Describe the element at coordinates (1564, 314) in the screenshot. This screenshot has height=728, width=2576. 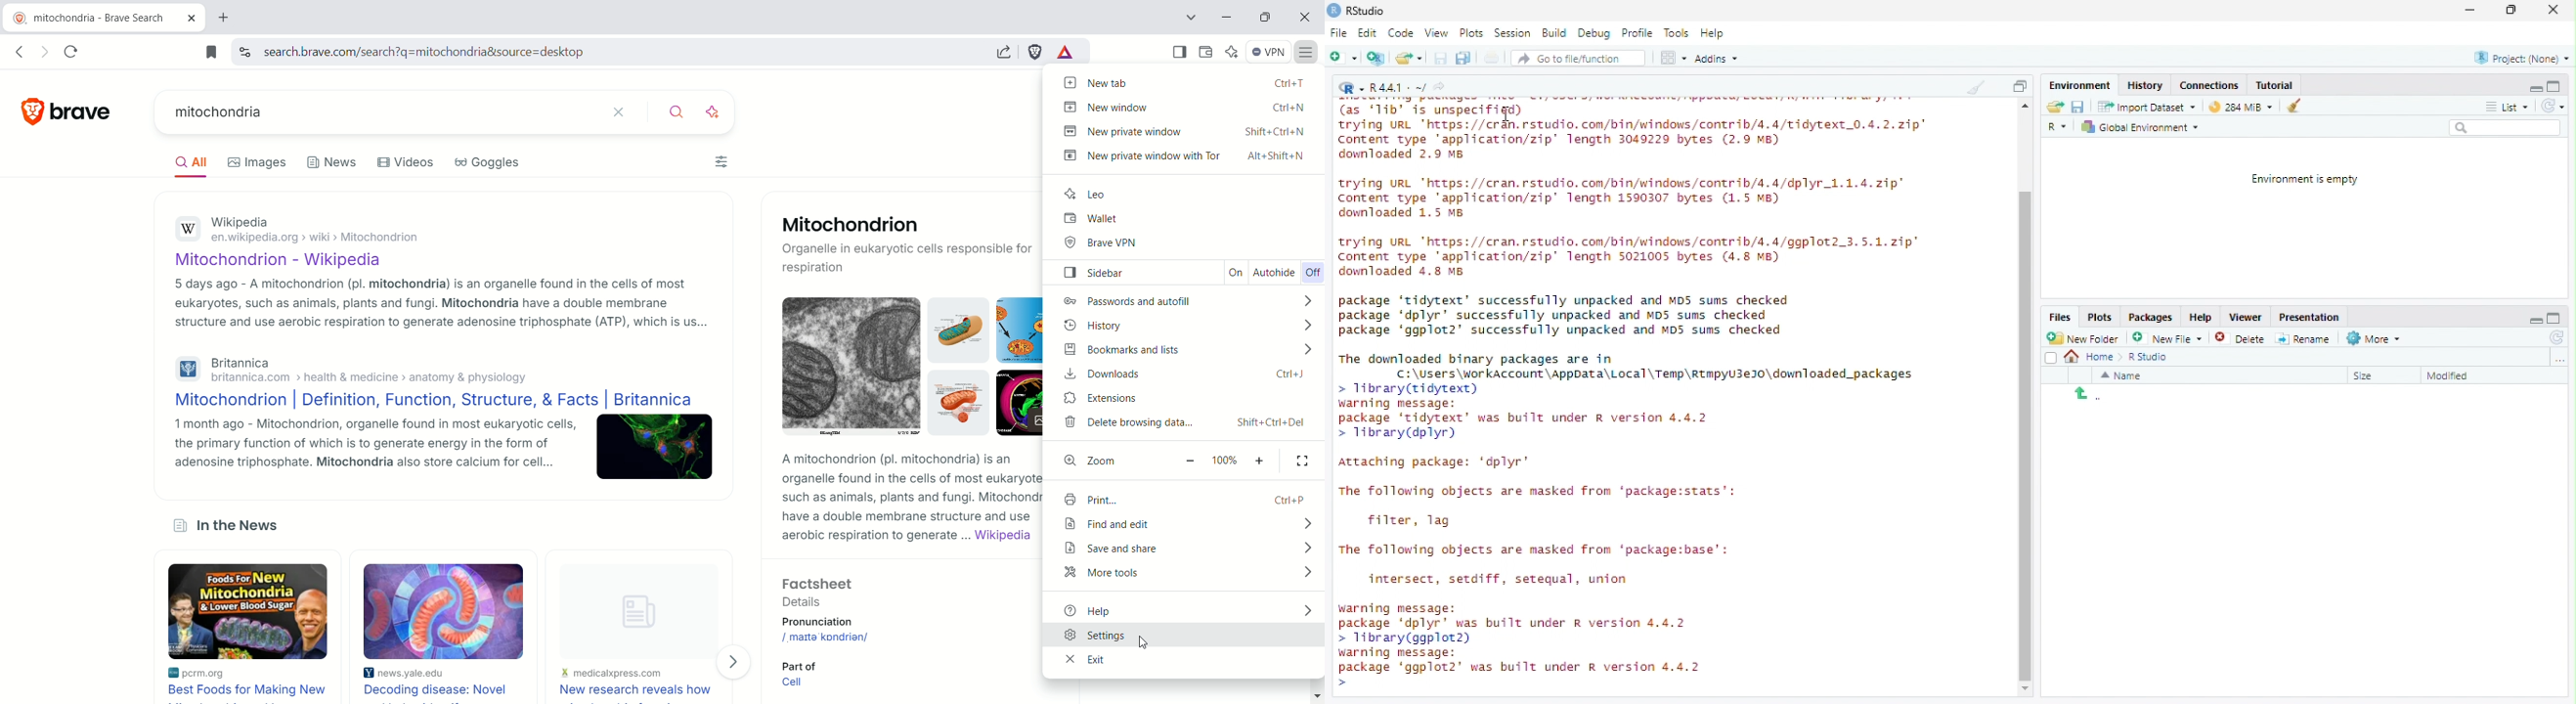
I see `package ‘tidytext’ successfully unpacked and MDS sums checked
package ‘dplyr’ successfully unpacked and MDs sums checked
package ‘ggplot2’ successfully unpacked and MDS sums checked` at that location.